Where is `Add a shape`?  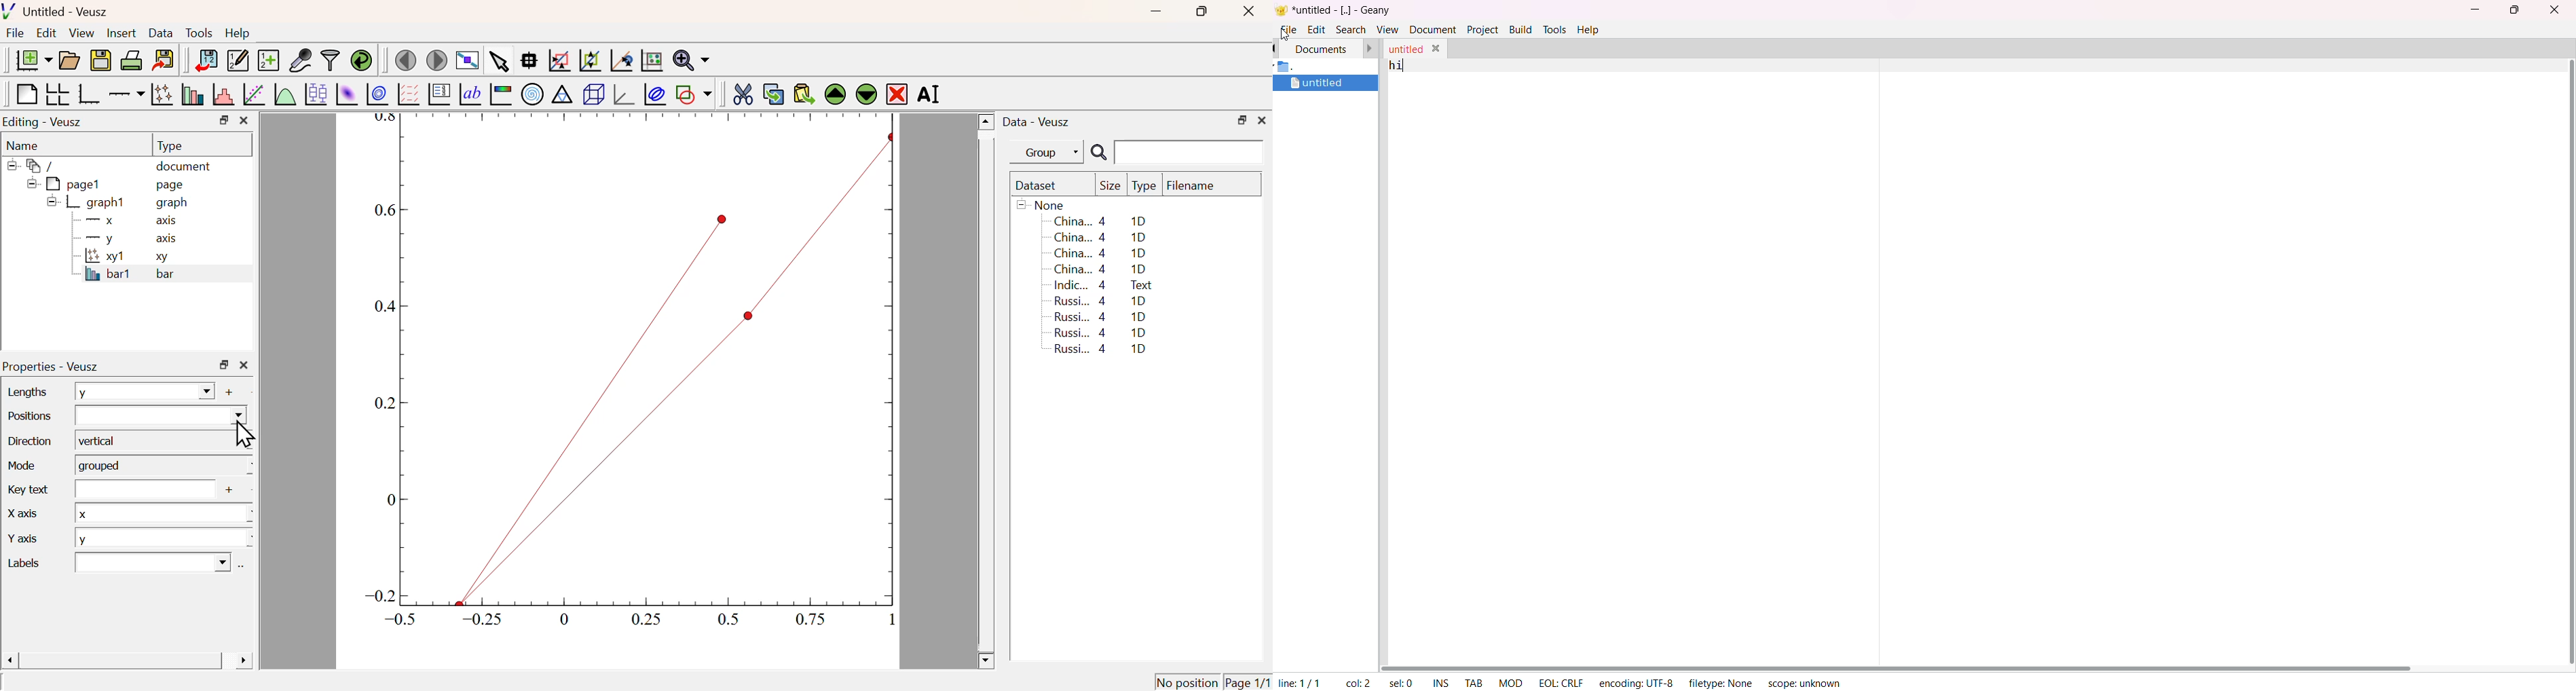 Add a shape is located at coordinates (694, 94).